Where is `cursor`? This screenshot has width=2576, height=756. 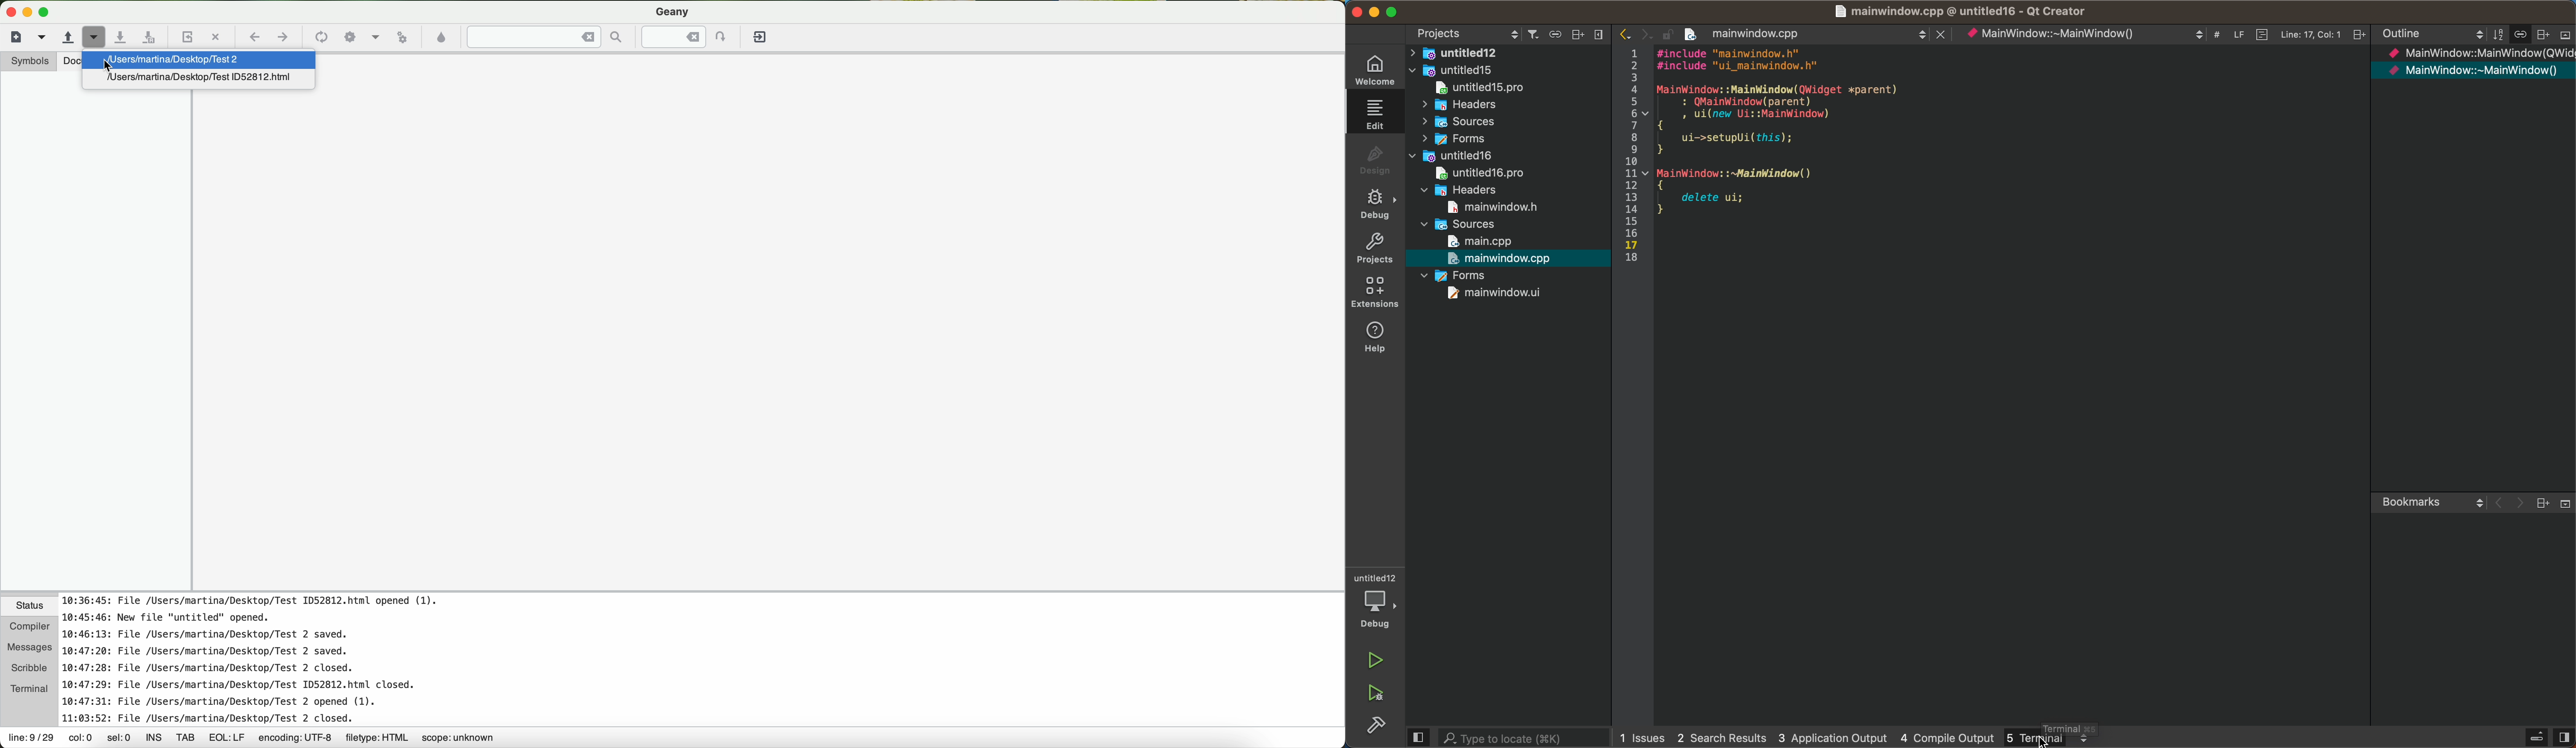
cursor is located at coordinates (2046, 740).